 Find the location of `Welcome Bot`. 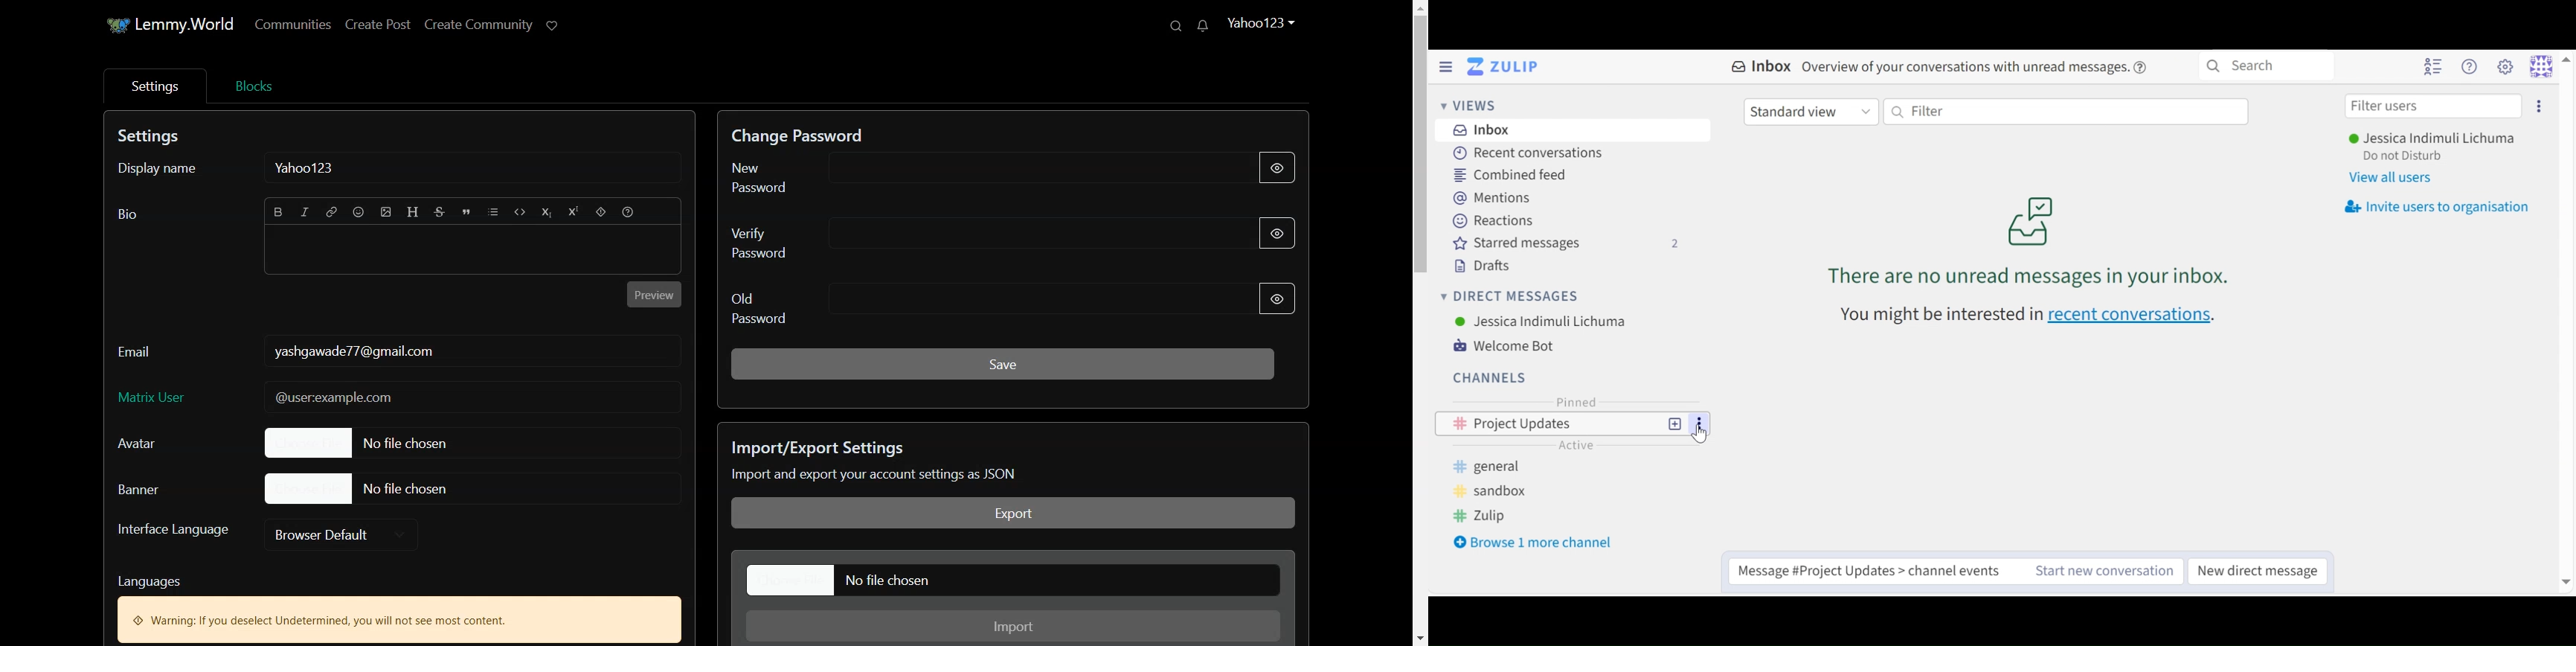

Welcome Bot is located at coordinates (1503, 347).